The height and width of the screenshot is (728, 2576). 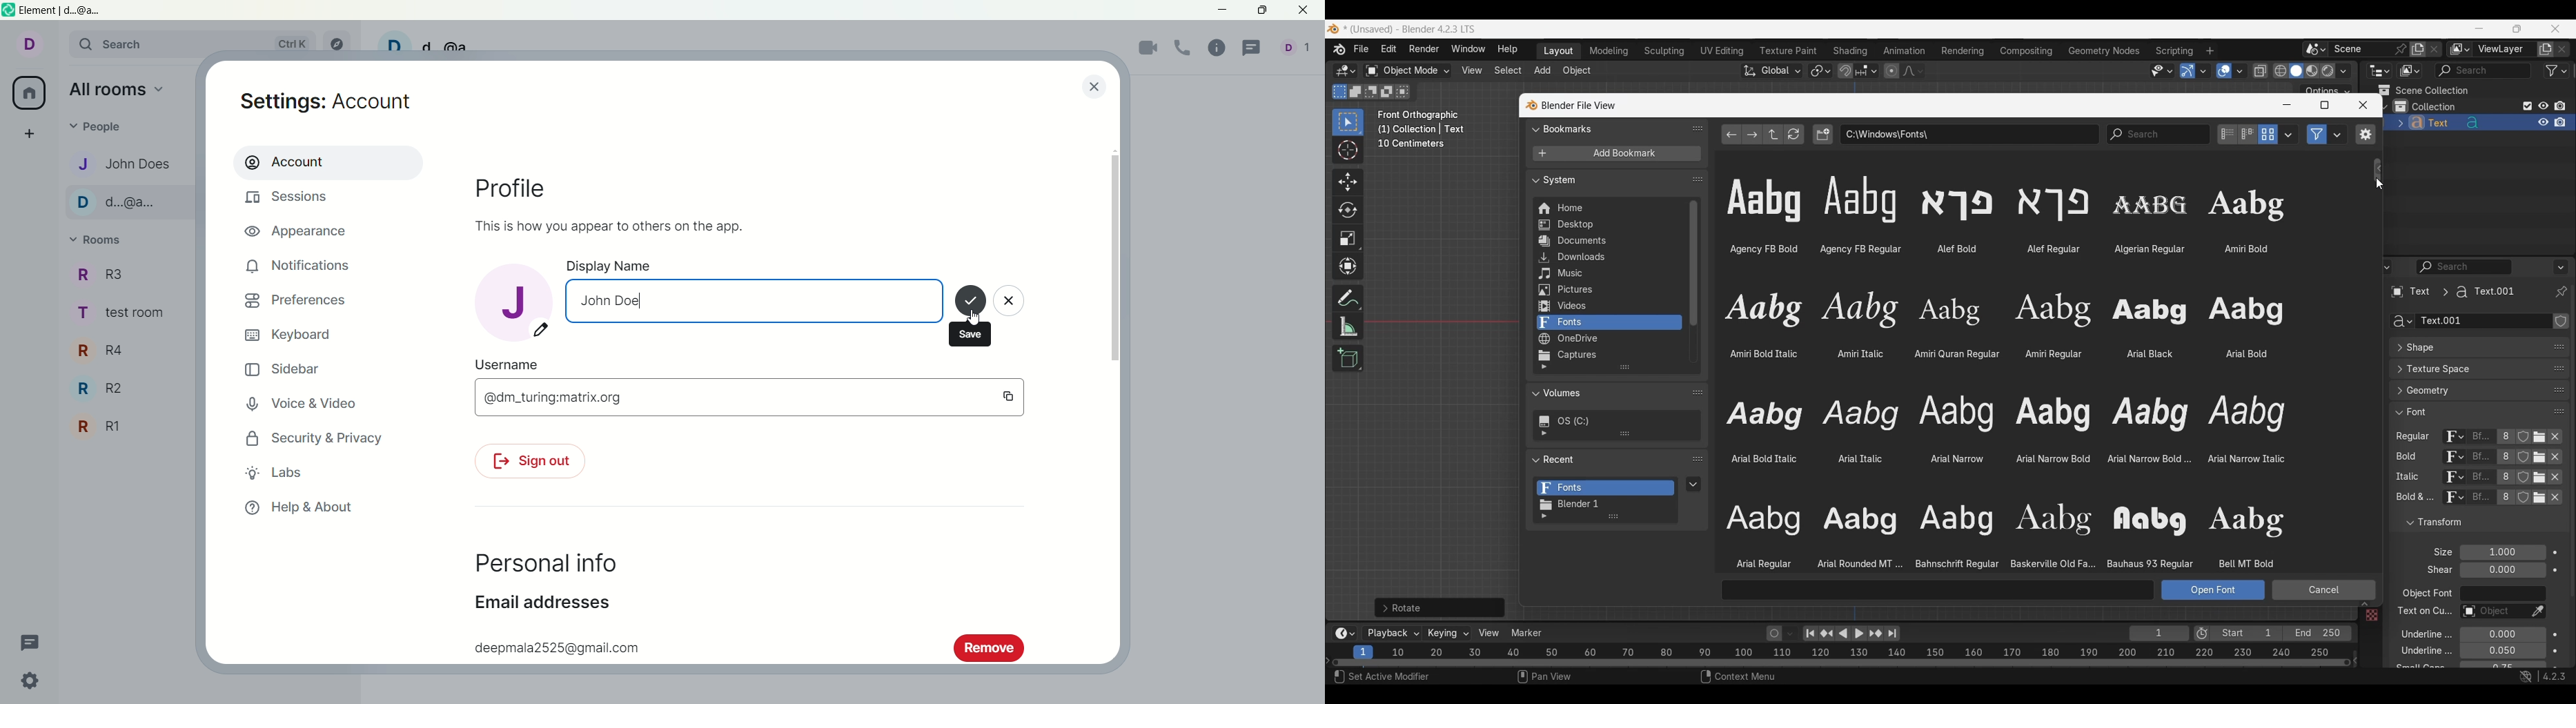 What do you see at coordinates (1305, 11) in the screenshot?
I see `close` at bounding box center [1305, 11].